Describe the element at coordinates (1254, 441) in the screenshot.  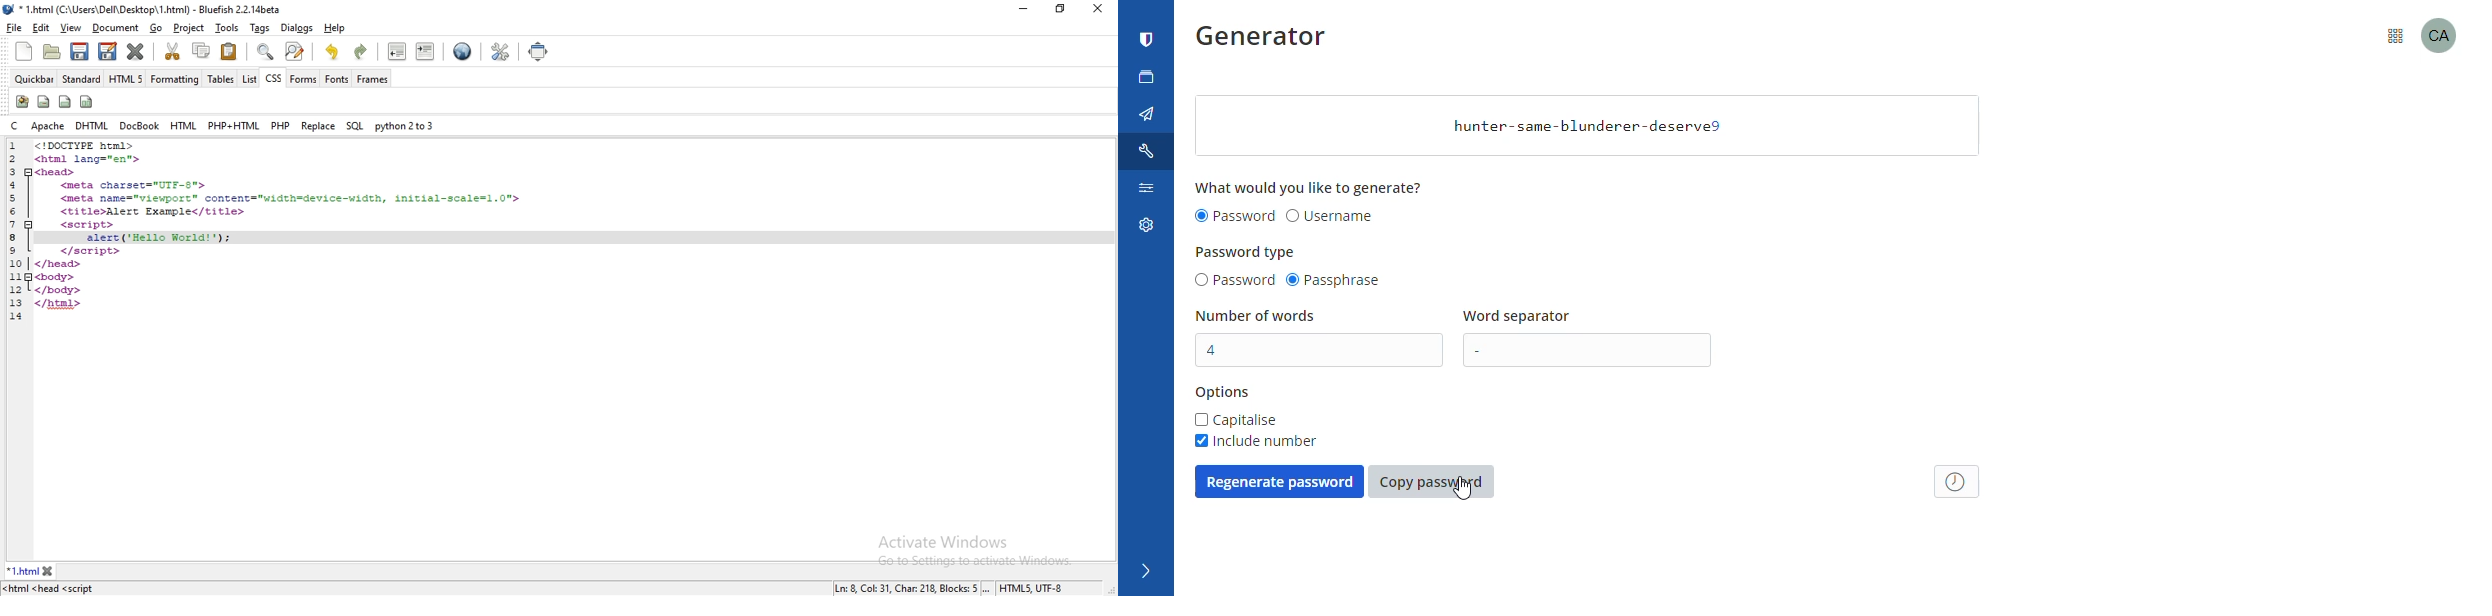
I see `include number` at that location.